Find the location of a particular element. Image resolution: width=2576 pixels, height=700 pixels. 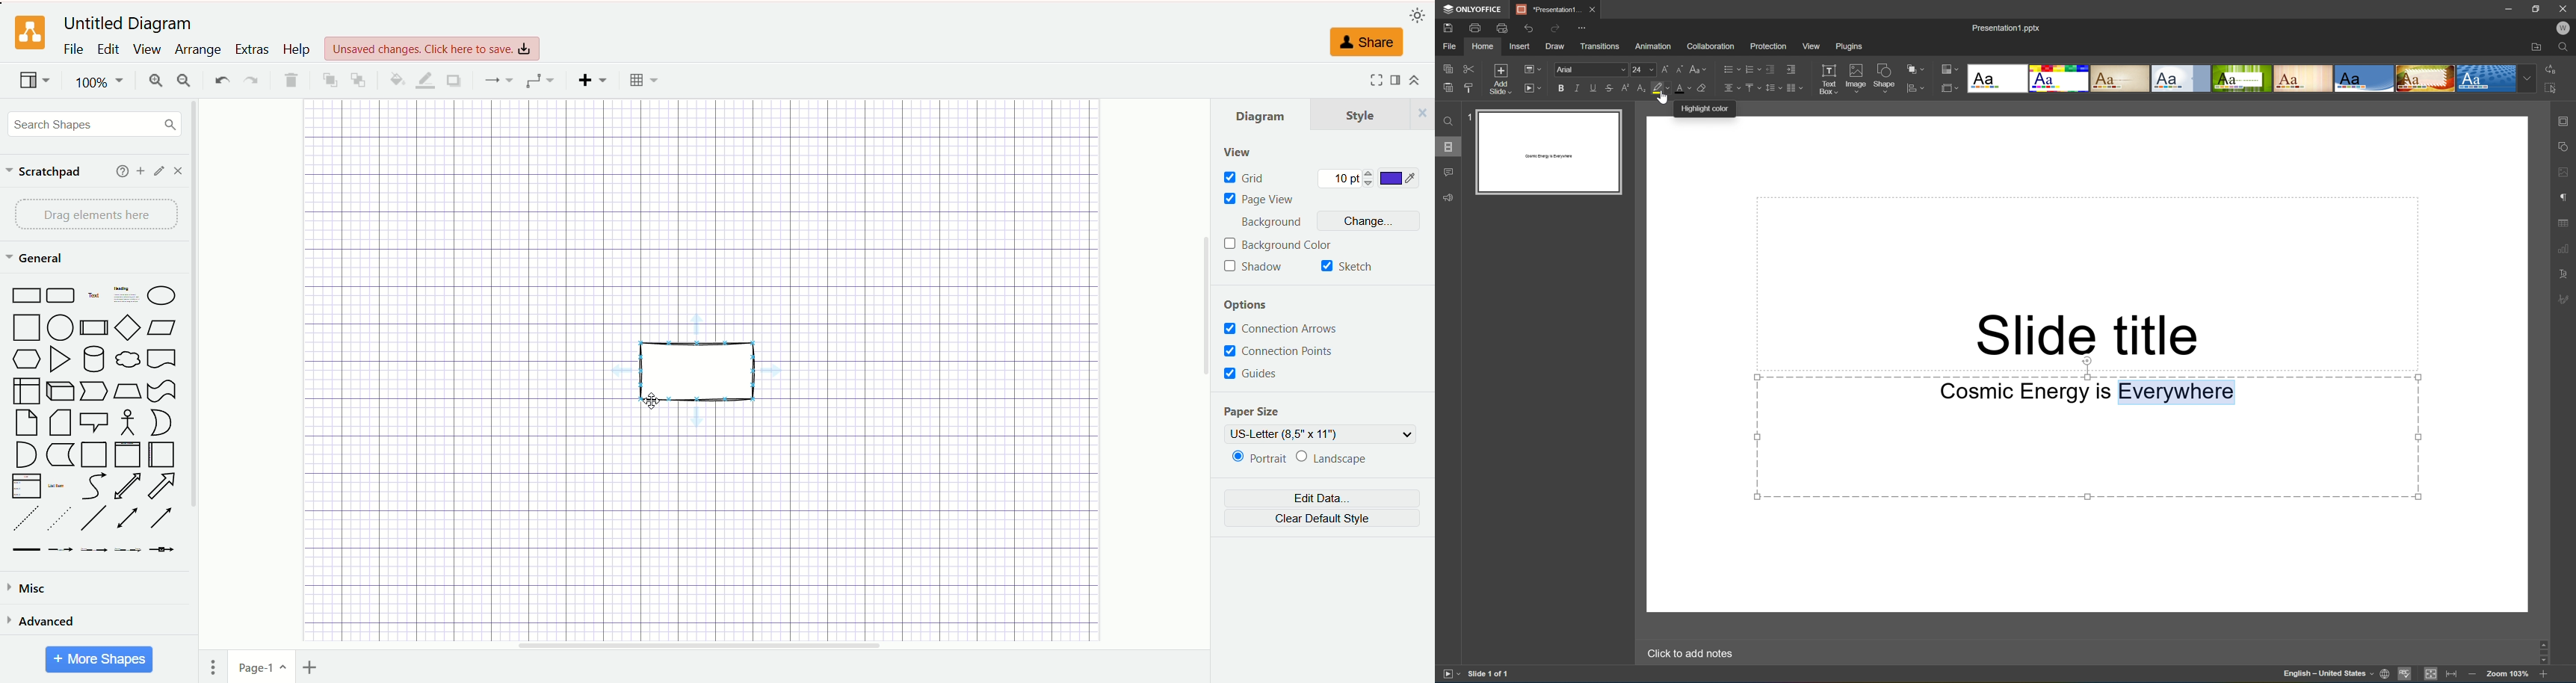

Change case is located at coordinates (1699, 66).